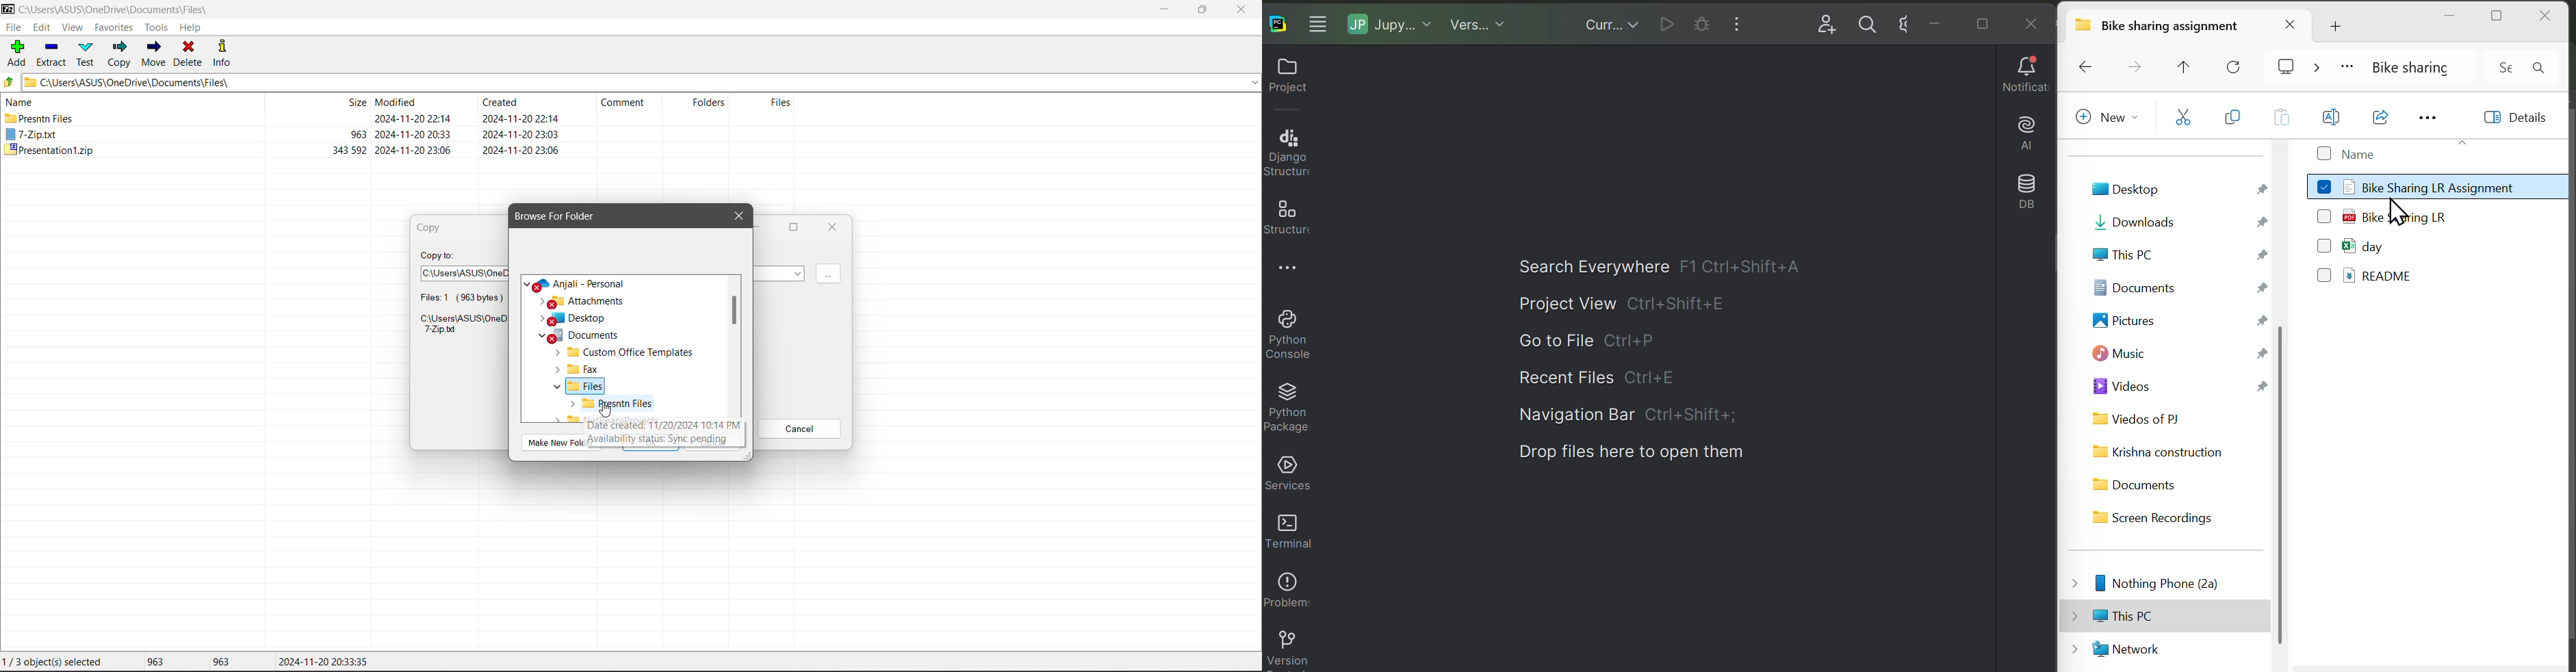  I want to click on Checkbox, so click(2324, 279).